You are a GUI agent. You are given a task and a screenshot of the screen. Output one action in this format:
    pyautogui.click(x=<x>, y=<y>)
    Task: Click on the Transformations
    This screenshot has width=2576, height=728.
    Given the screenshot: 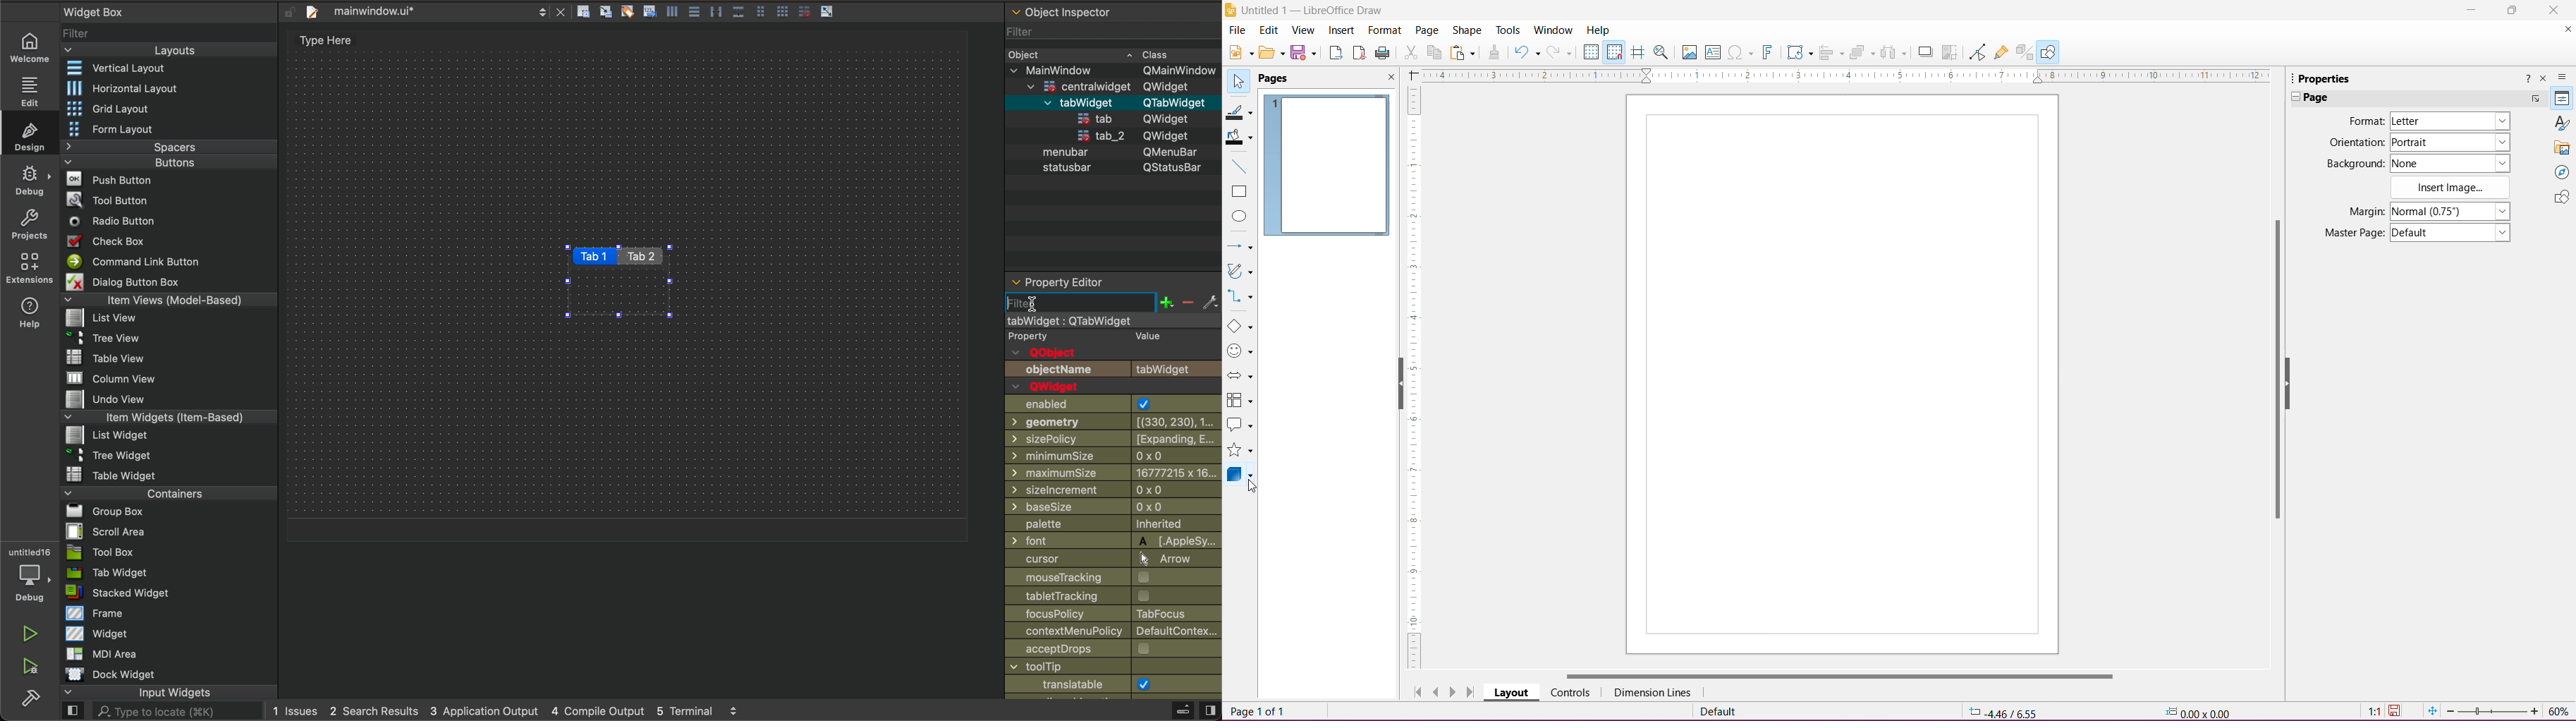 What is the action you would take?
    pyautogui.click(x=1798, y=52)
    